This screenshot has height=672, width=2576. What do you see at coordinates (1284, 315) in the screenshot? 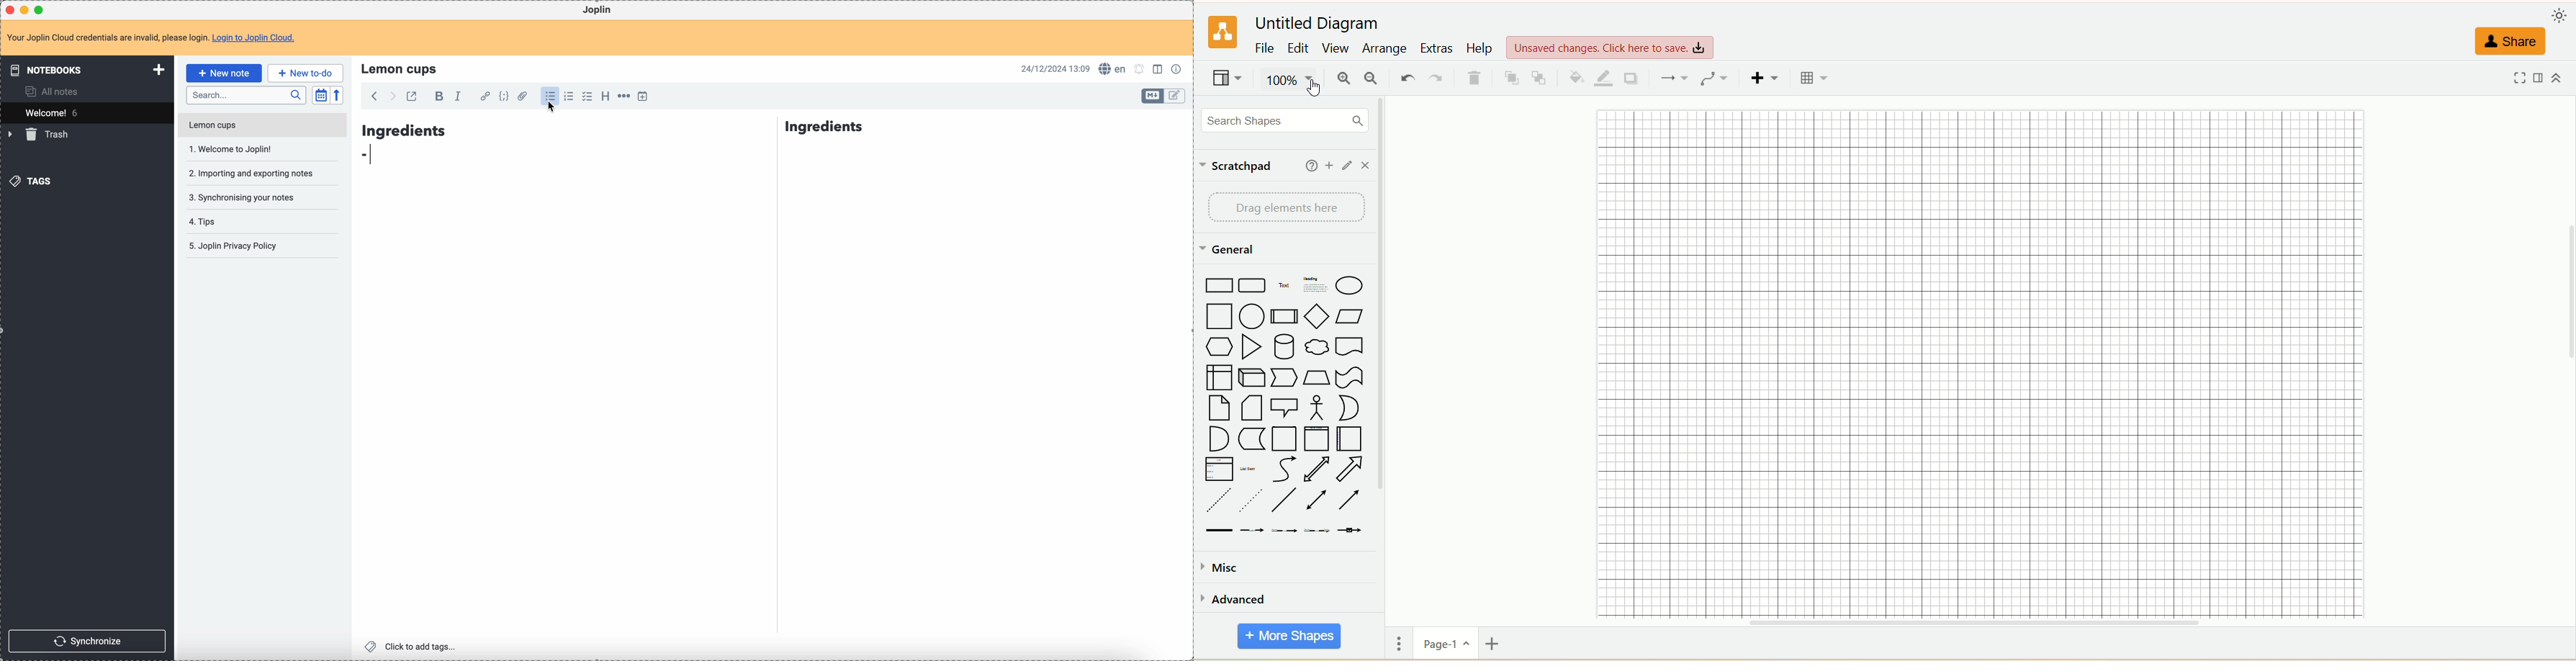
I see `process` at bounding box center [1284, 315].